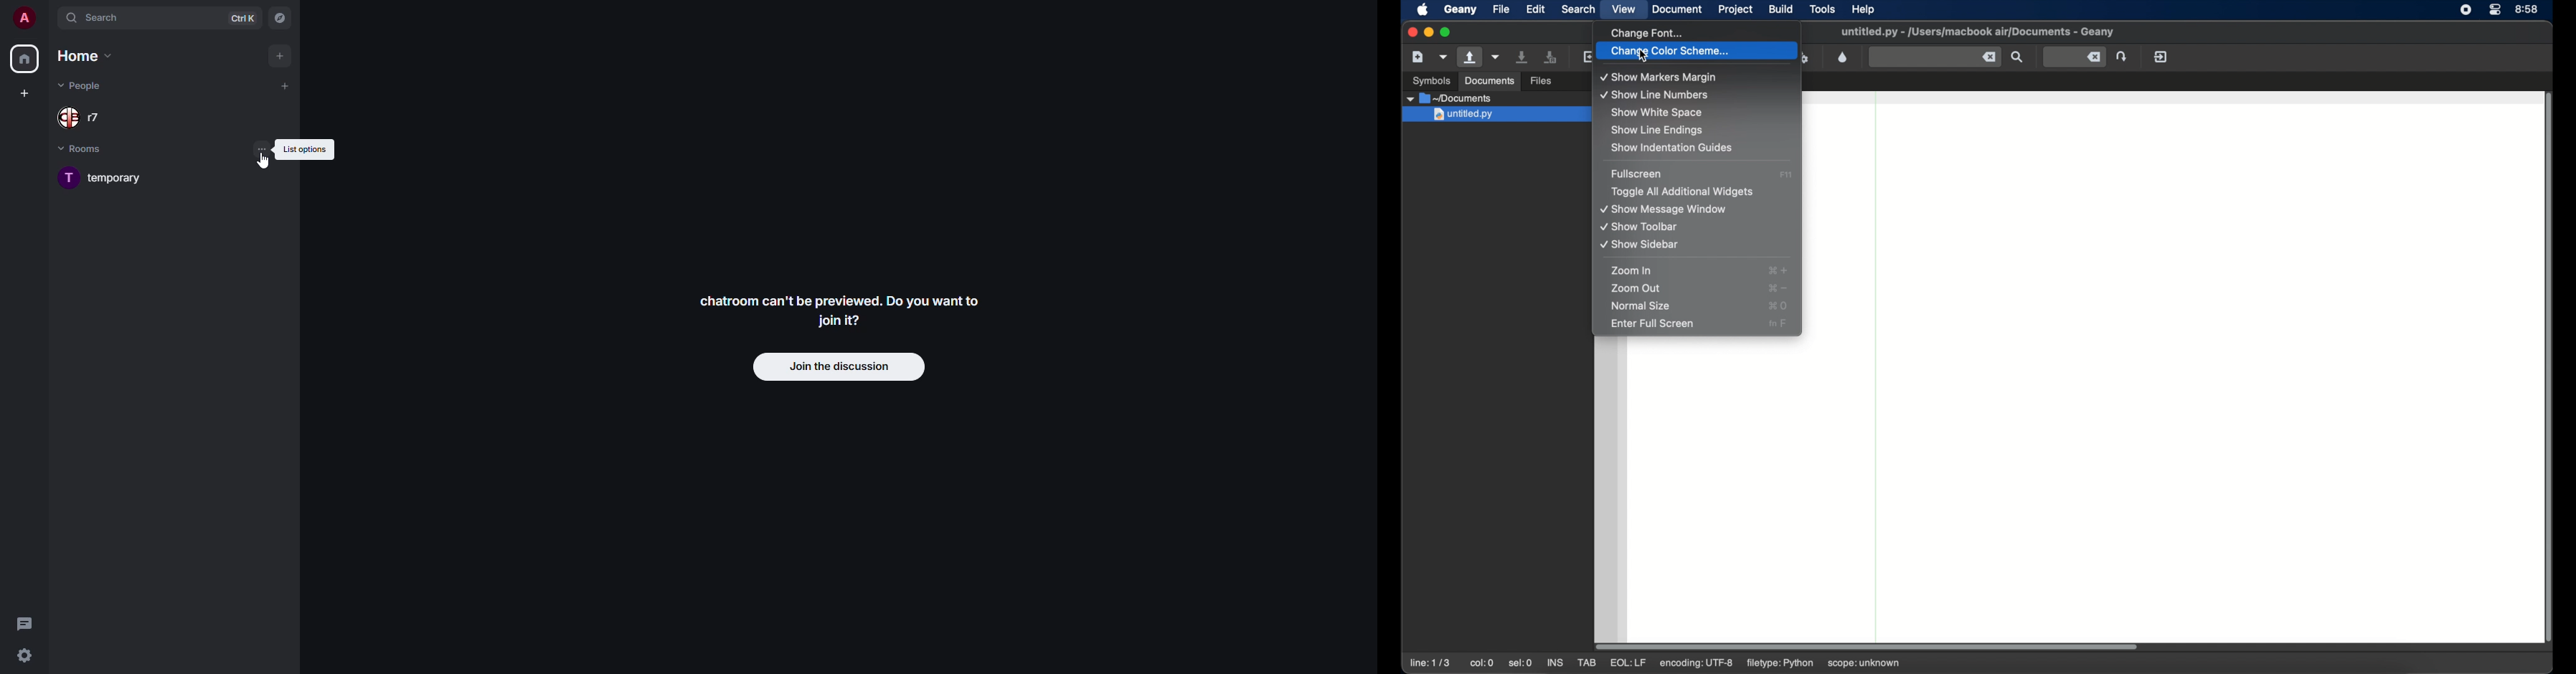 Image resolution: width=2576 pixels, height=700 pixels. Describe the element at coordinates (1489, 81) in the screenshot. I see `documents` at that location.